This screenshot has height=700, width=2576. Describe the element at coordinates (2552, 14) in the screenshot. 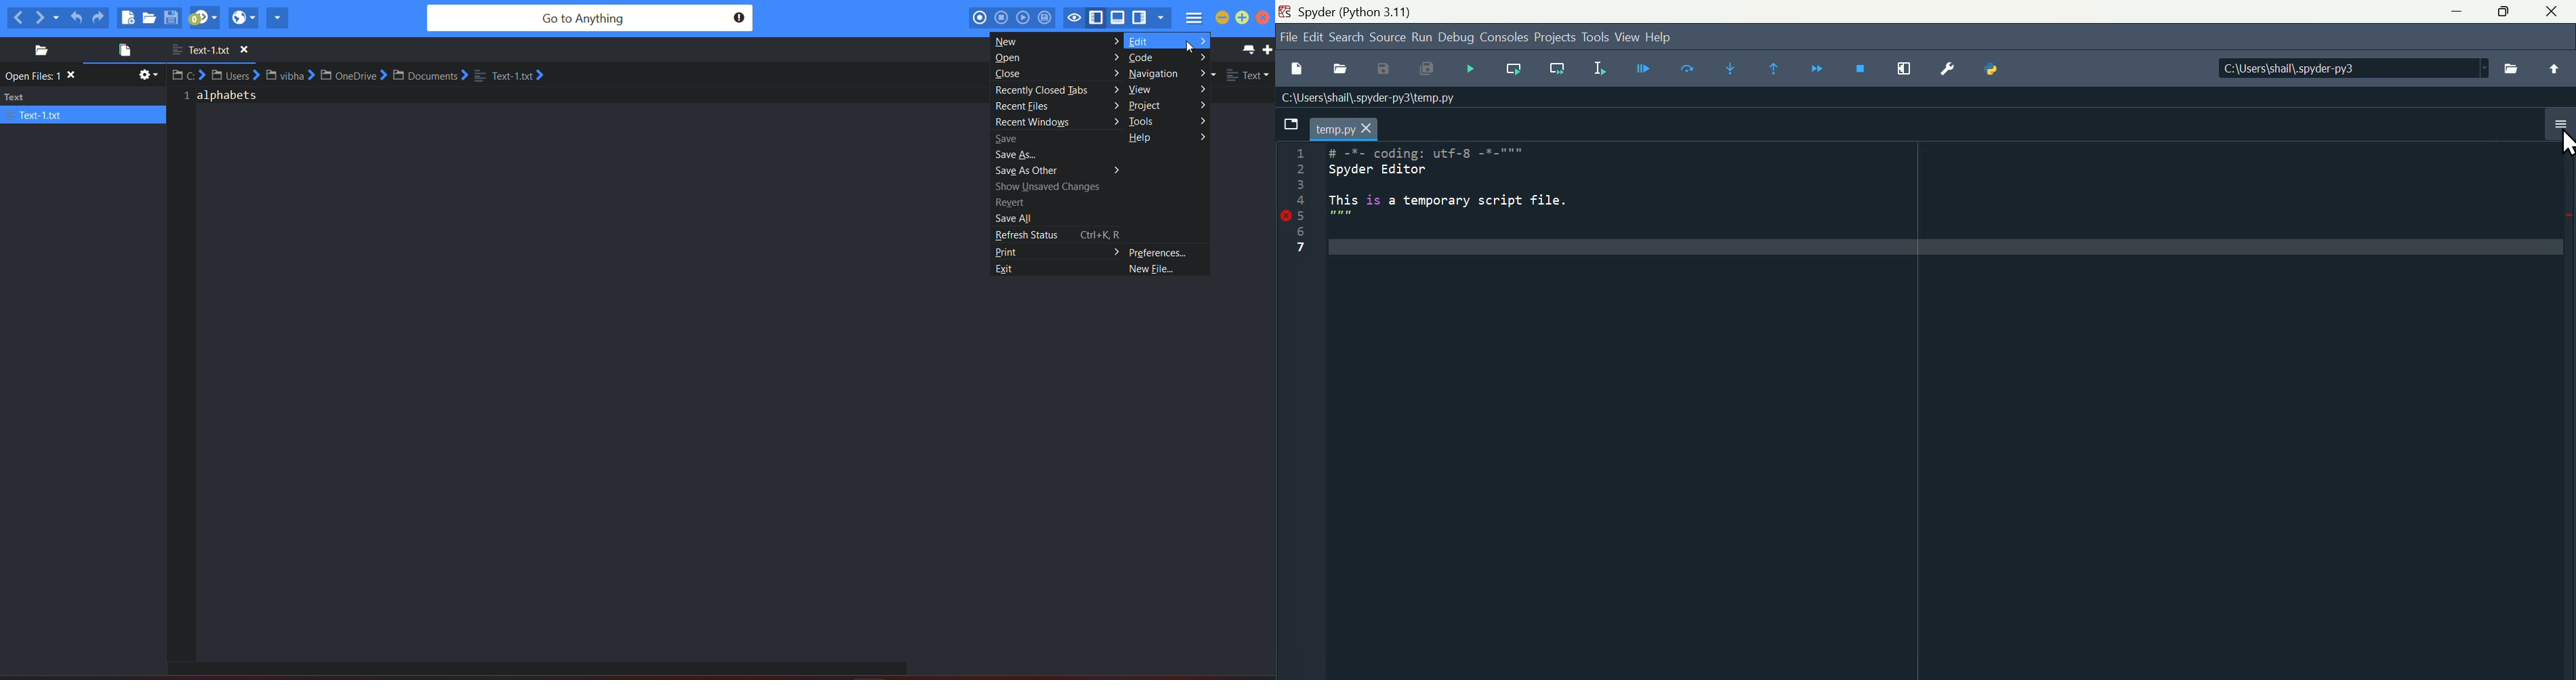

I see `close` at that location.